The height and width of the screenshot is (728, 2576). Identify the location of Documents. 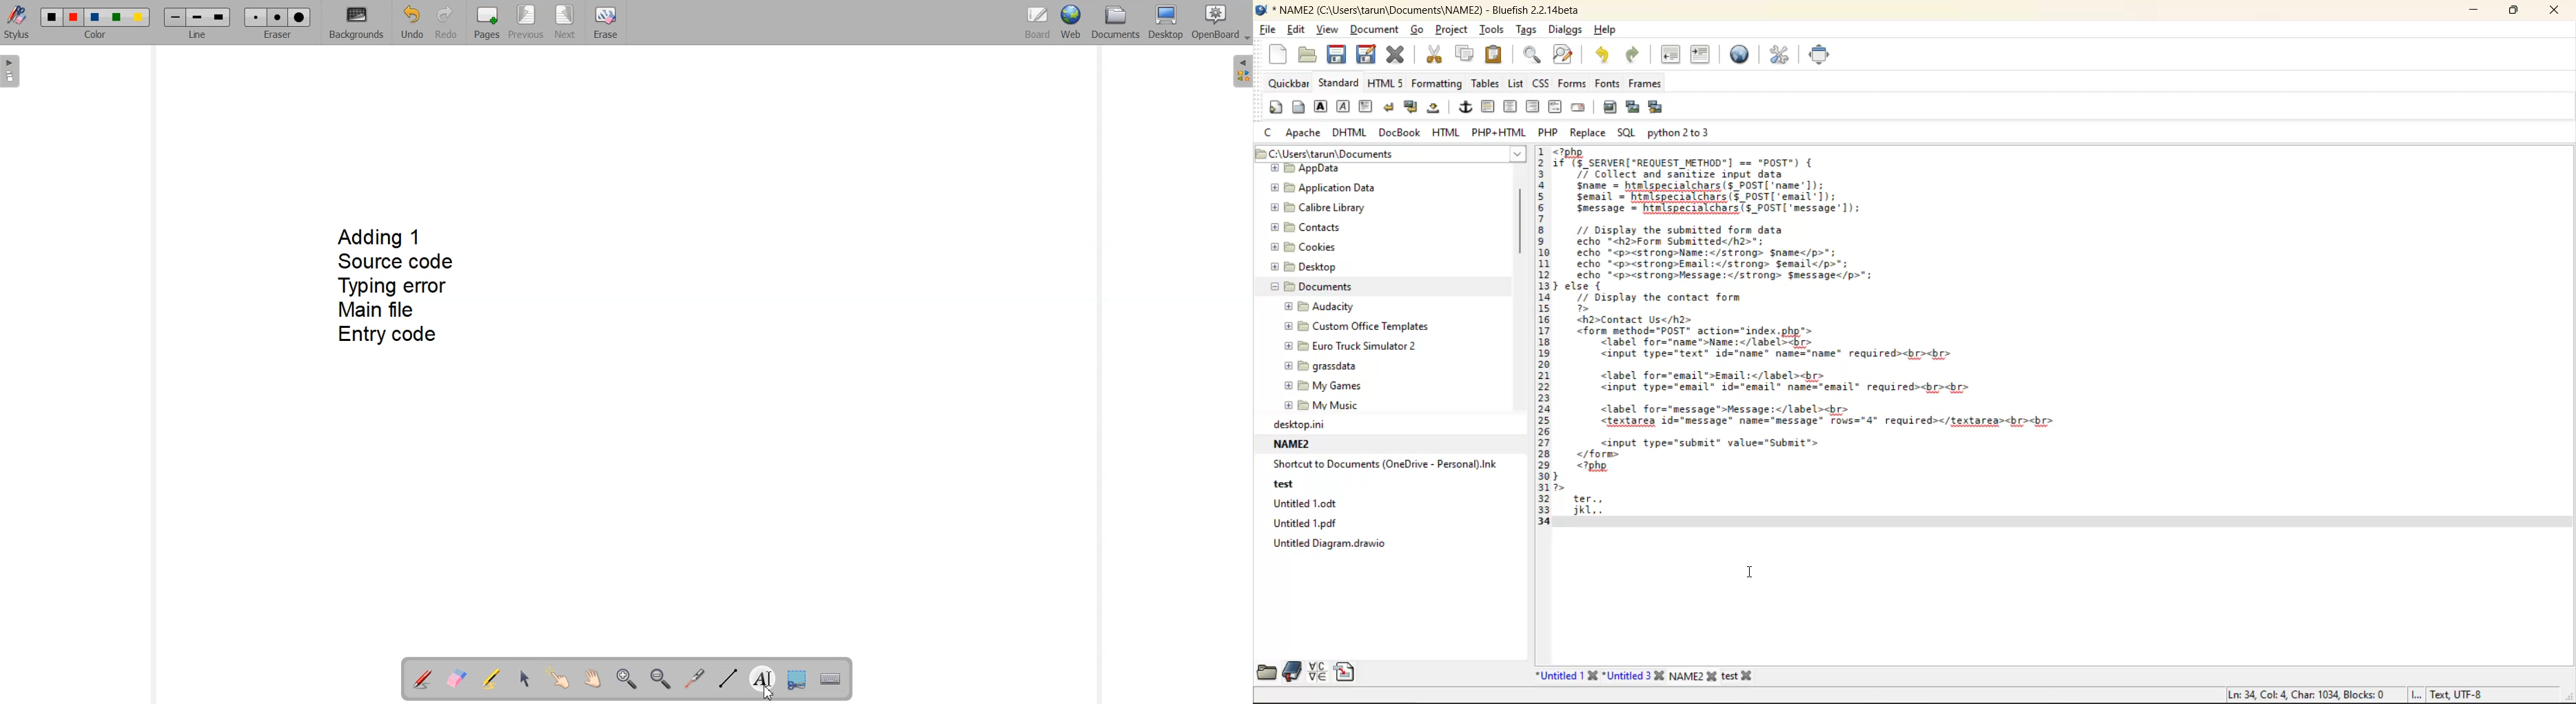
(1308, 288).